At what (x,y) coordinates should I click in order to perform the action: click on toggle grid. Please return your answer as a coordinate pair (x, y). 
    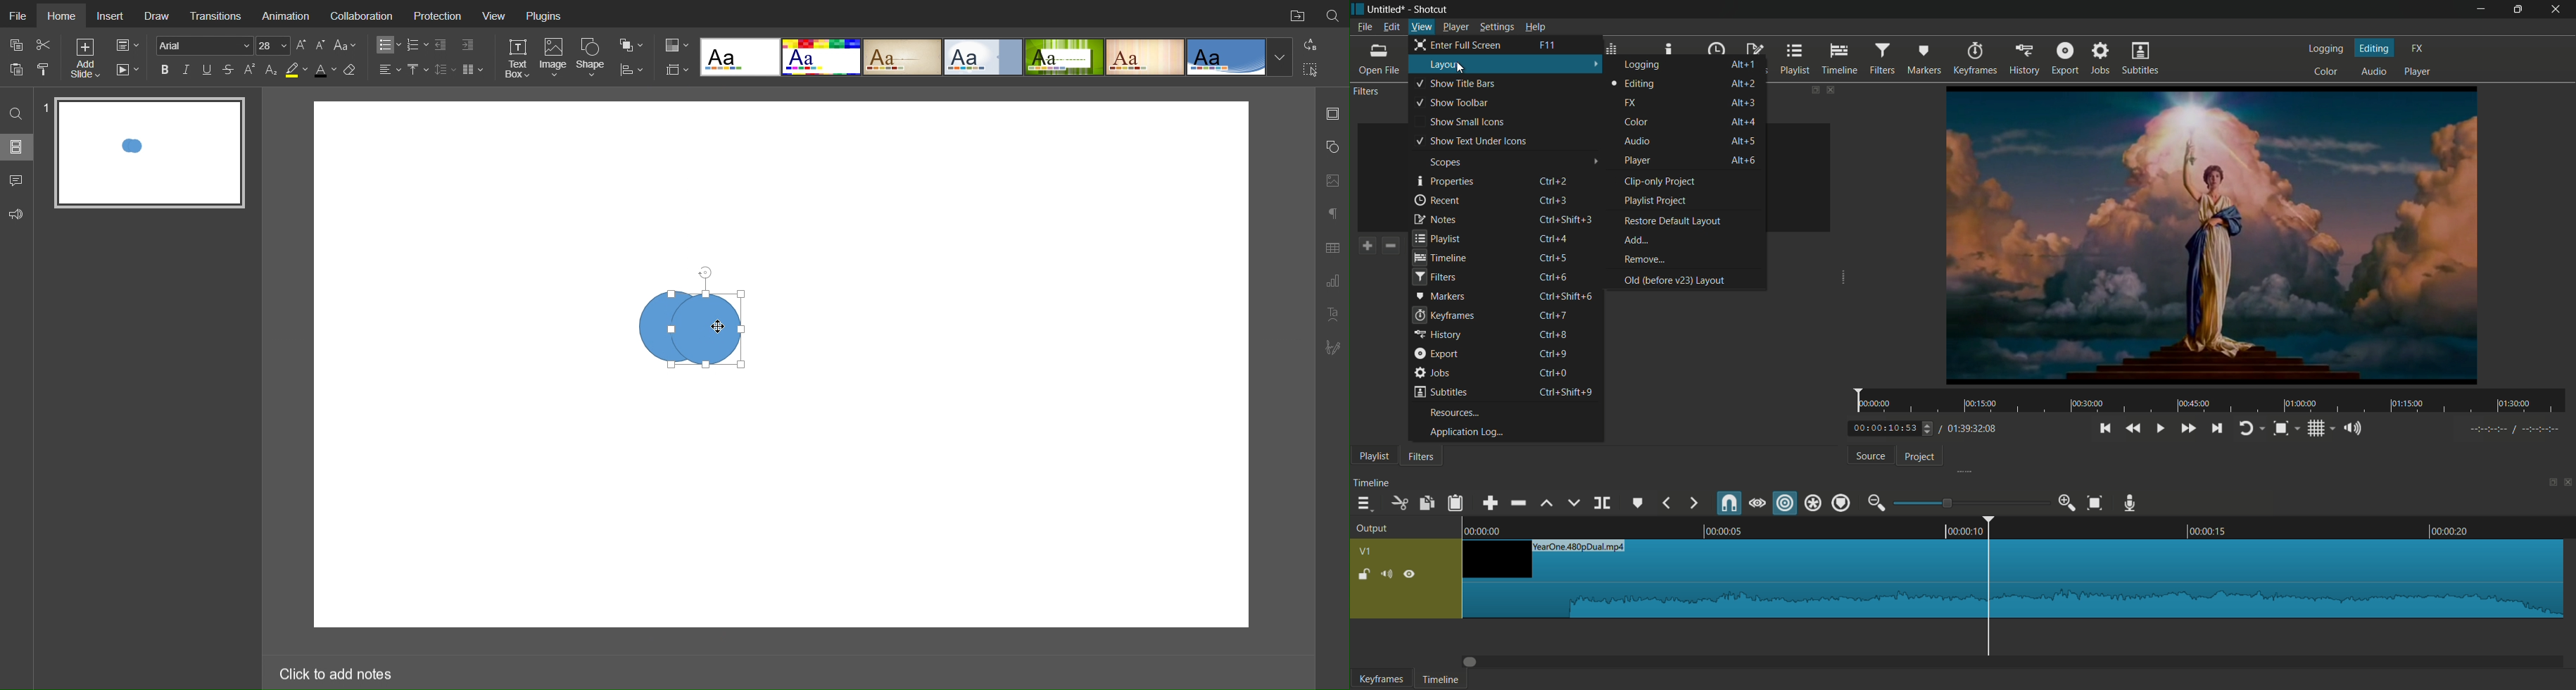
    Looking at the image, I should click on (2317, 429).